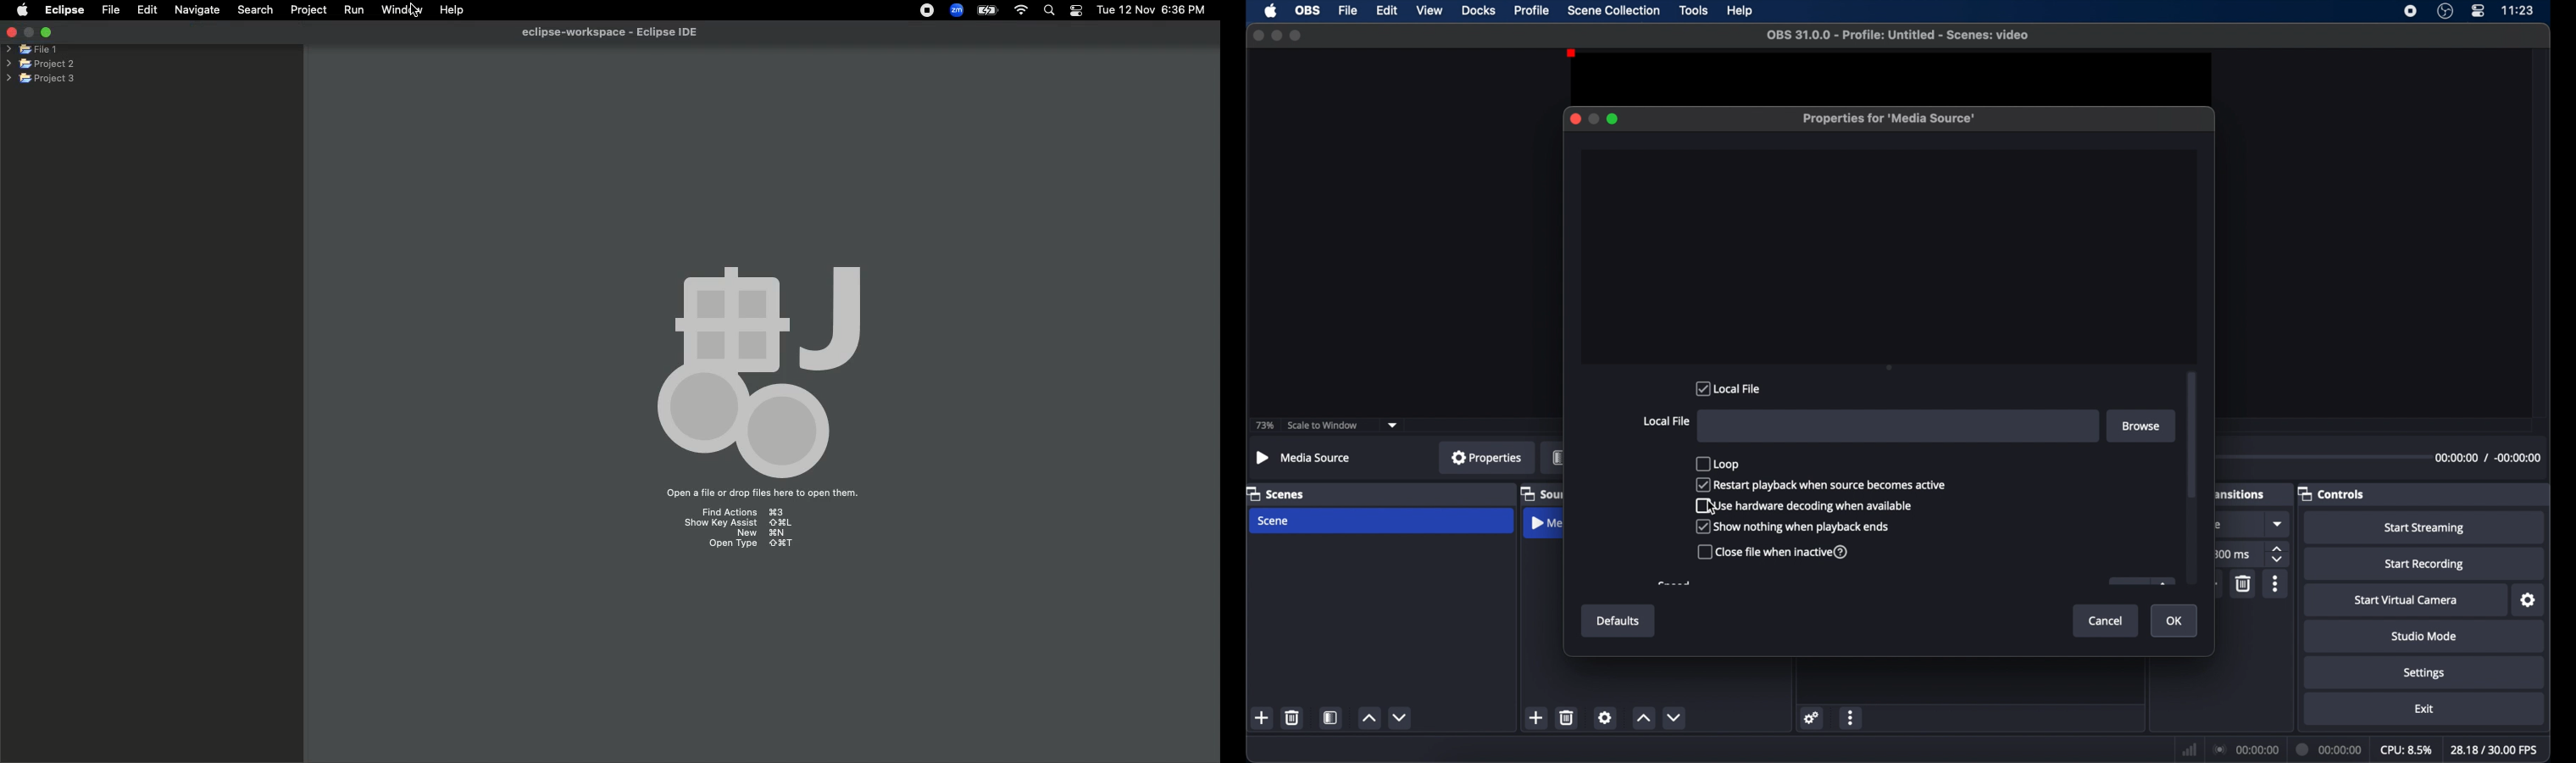 This screenshot has width=2576, height=784. Describe the element at coordinates (1487, 456) in the screenshot. I see `properties` at that location.